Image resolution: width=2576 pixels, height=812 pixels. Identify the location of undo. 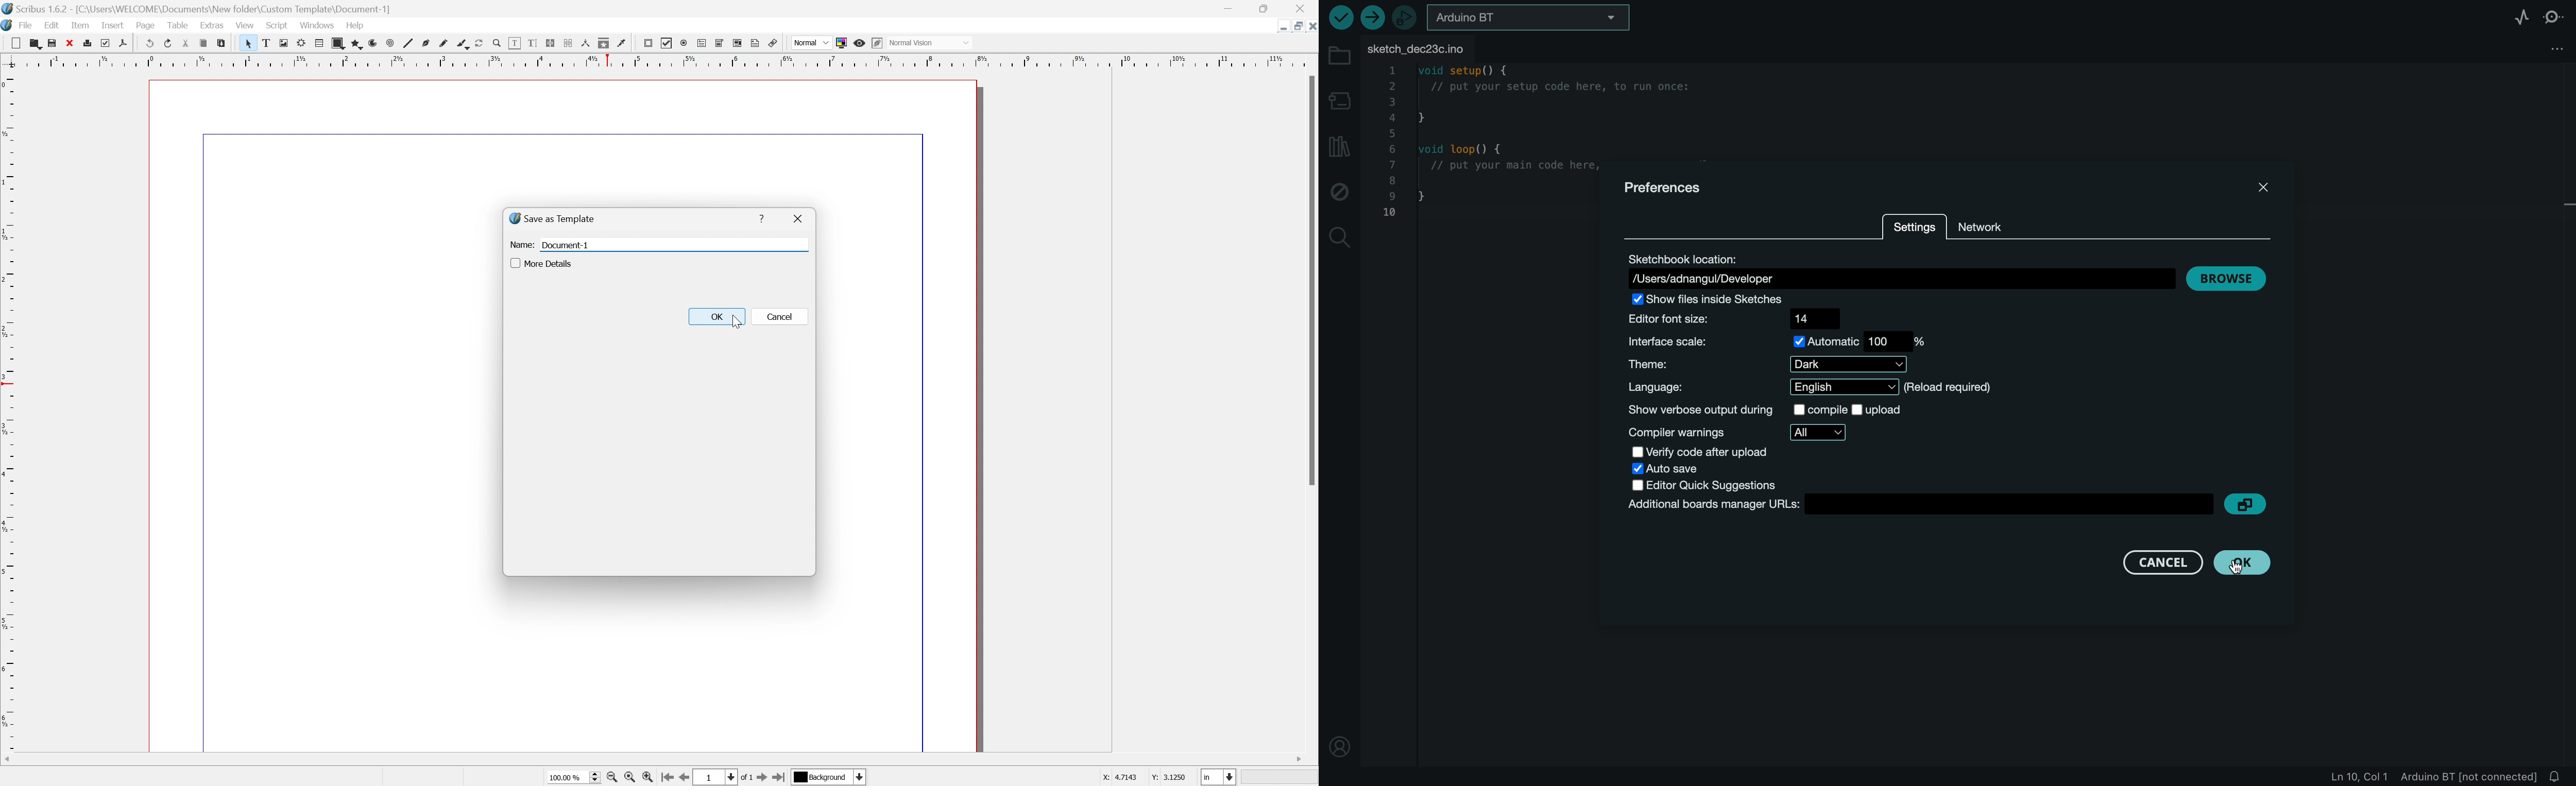
(148, 43).